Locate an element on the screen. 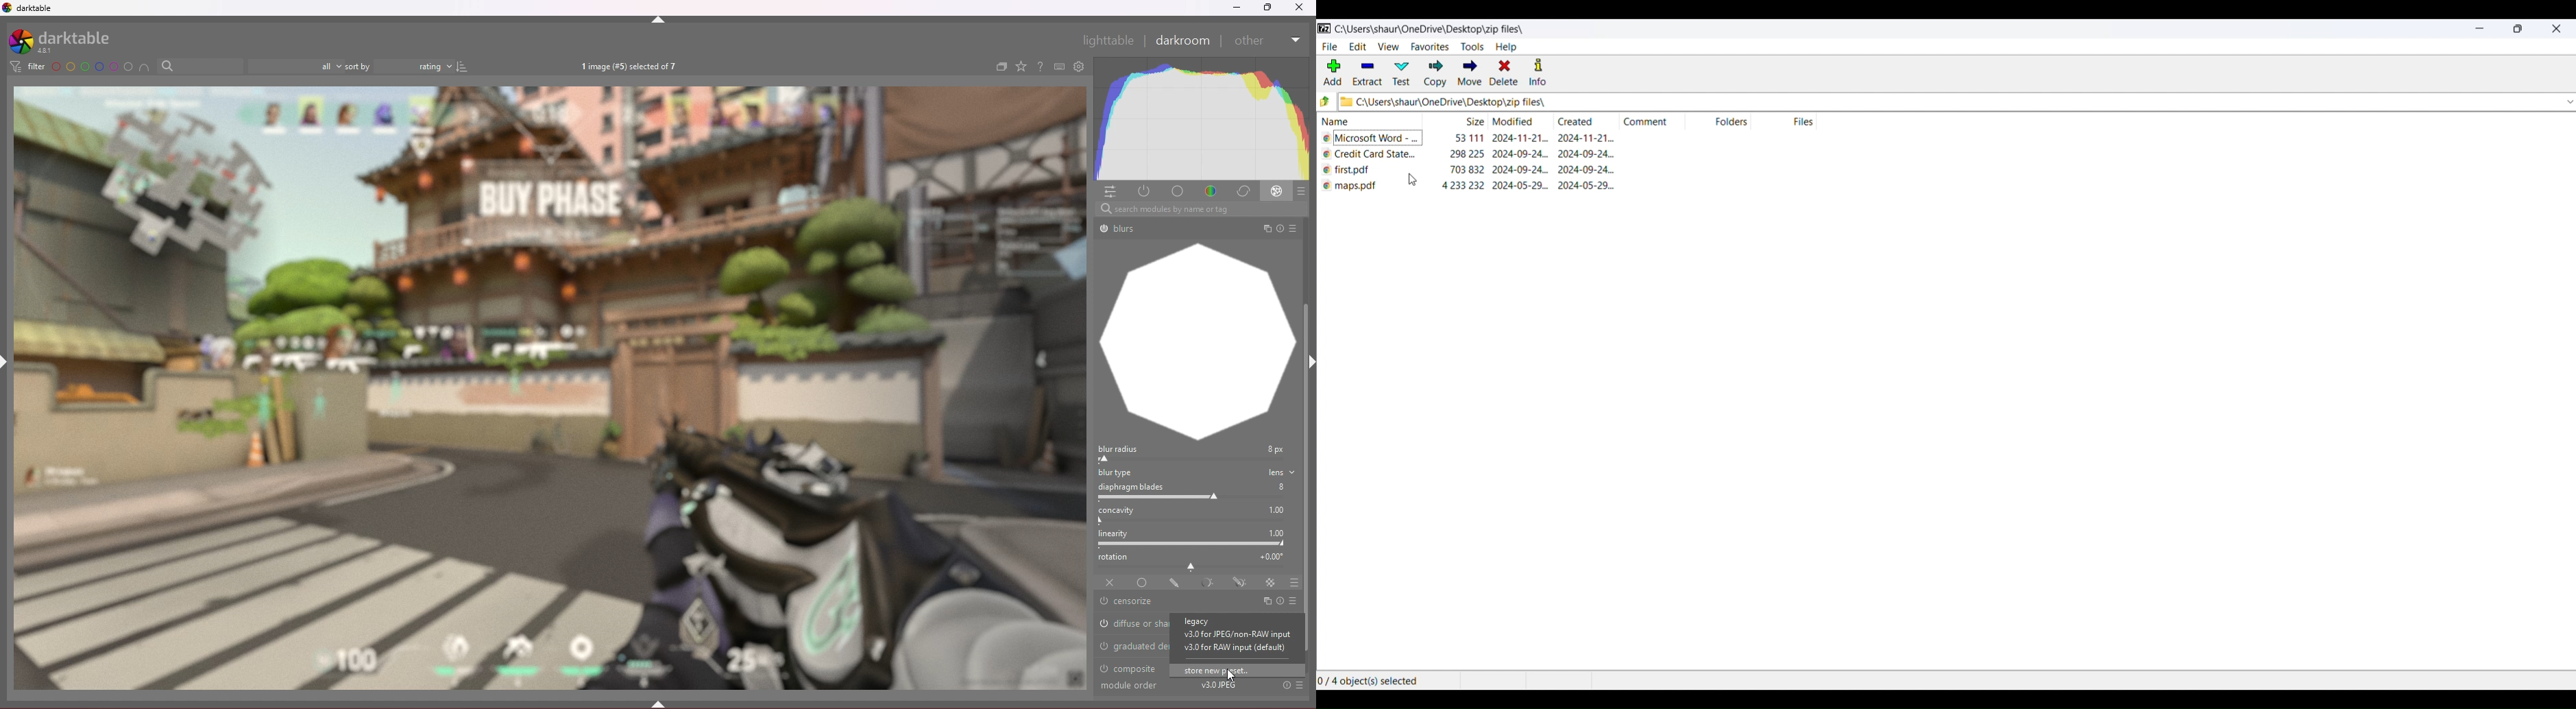 Image resolution: width=2576 pixels, height=728 pixels. darktable is located at coordinates (34, 8).